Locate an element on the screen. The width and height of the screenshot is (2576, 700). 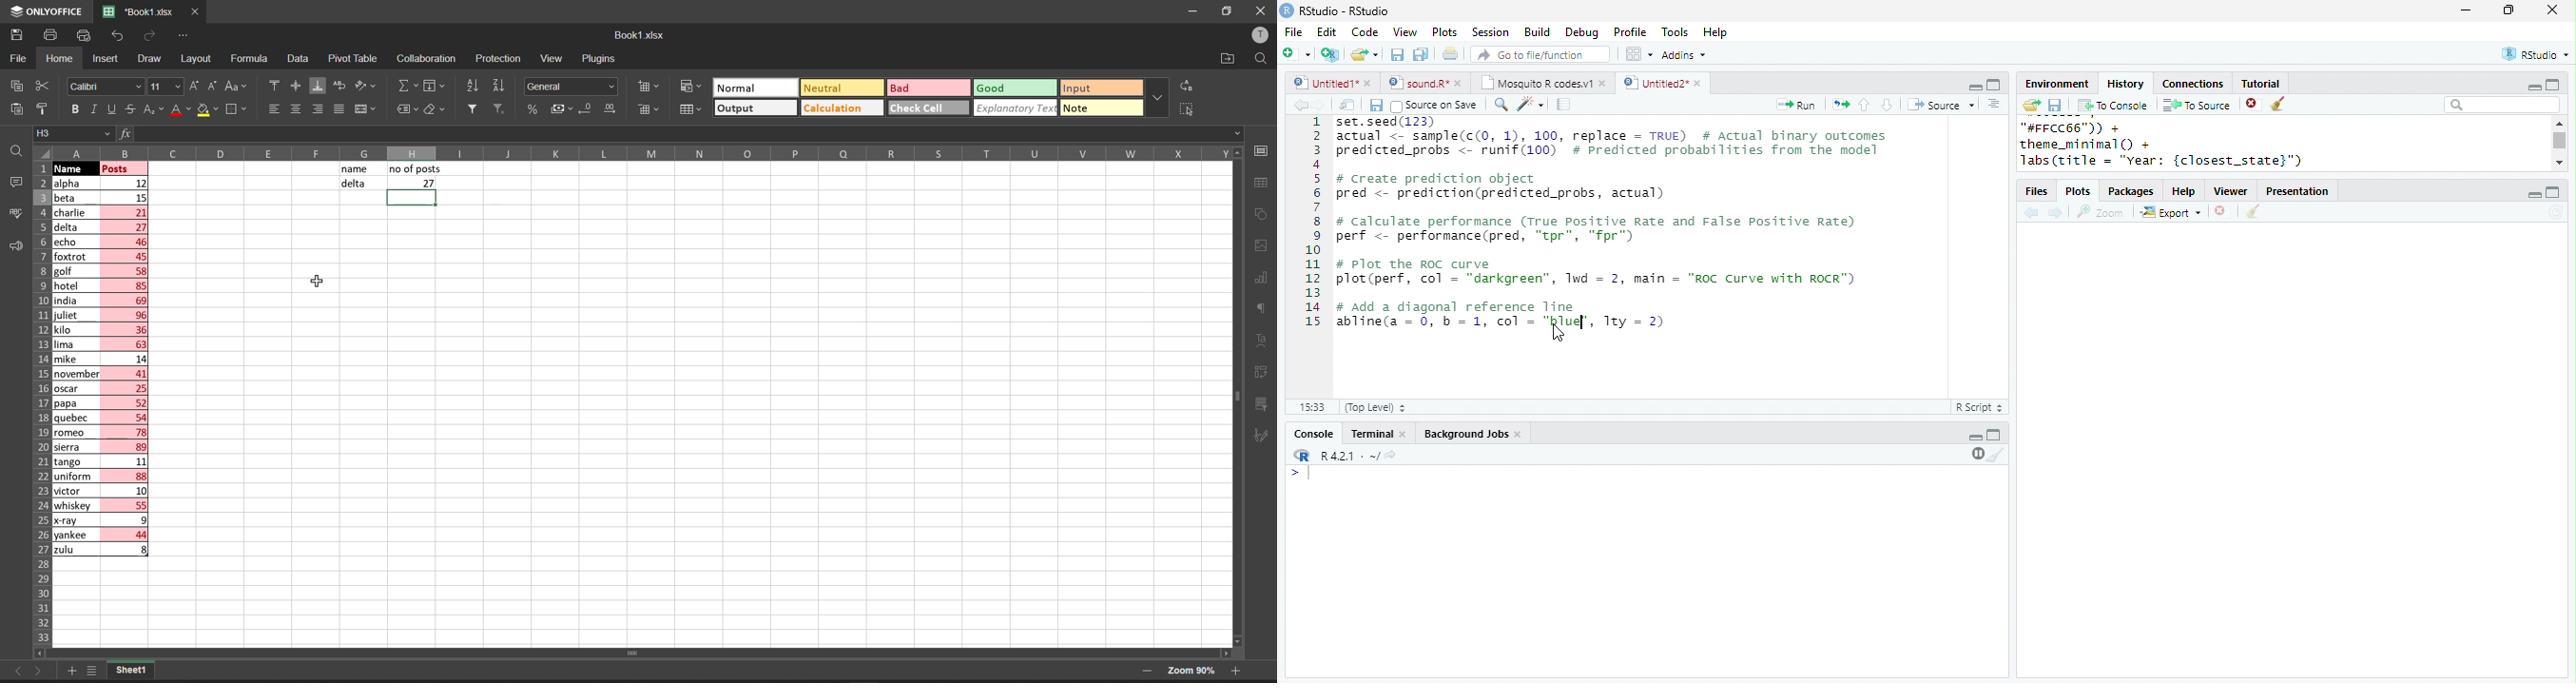
insert cells is located at coordinates (647, 87).